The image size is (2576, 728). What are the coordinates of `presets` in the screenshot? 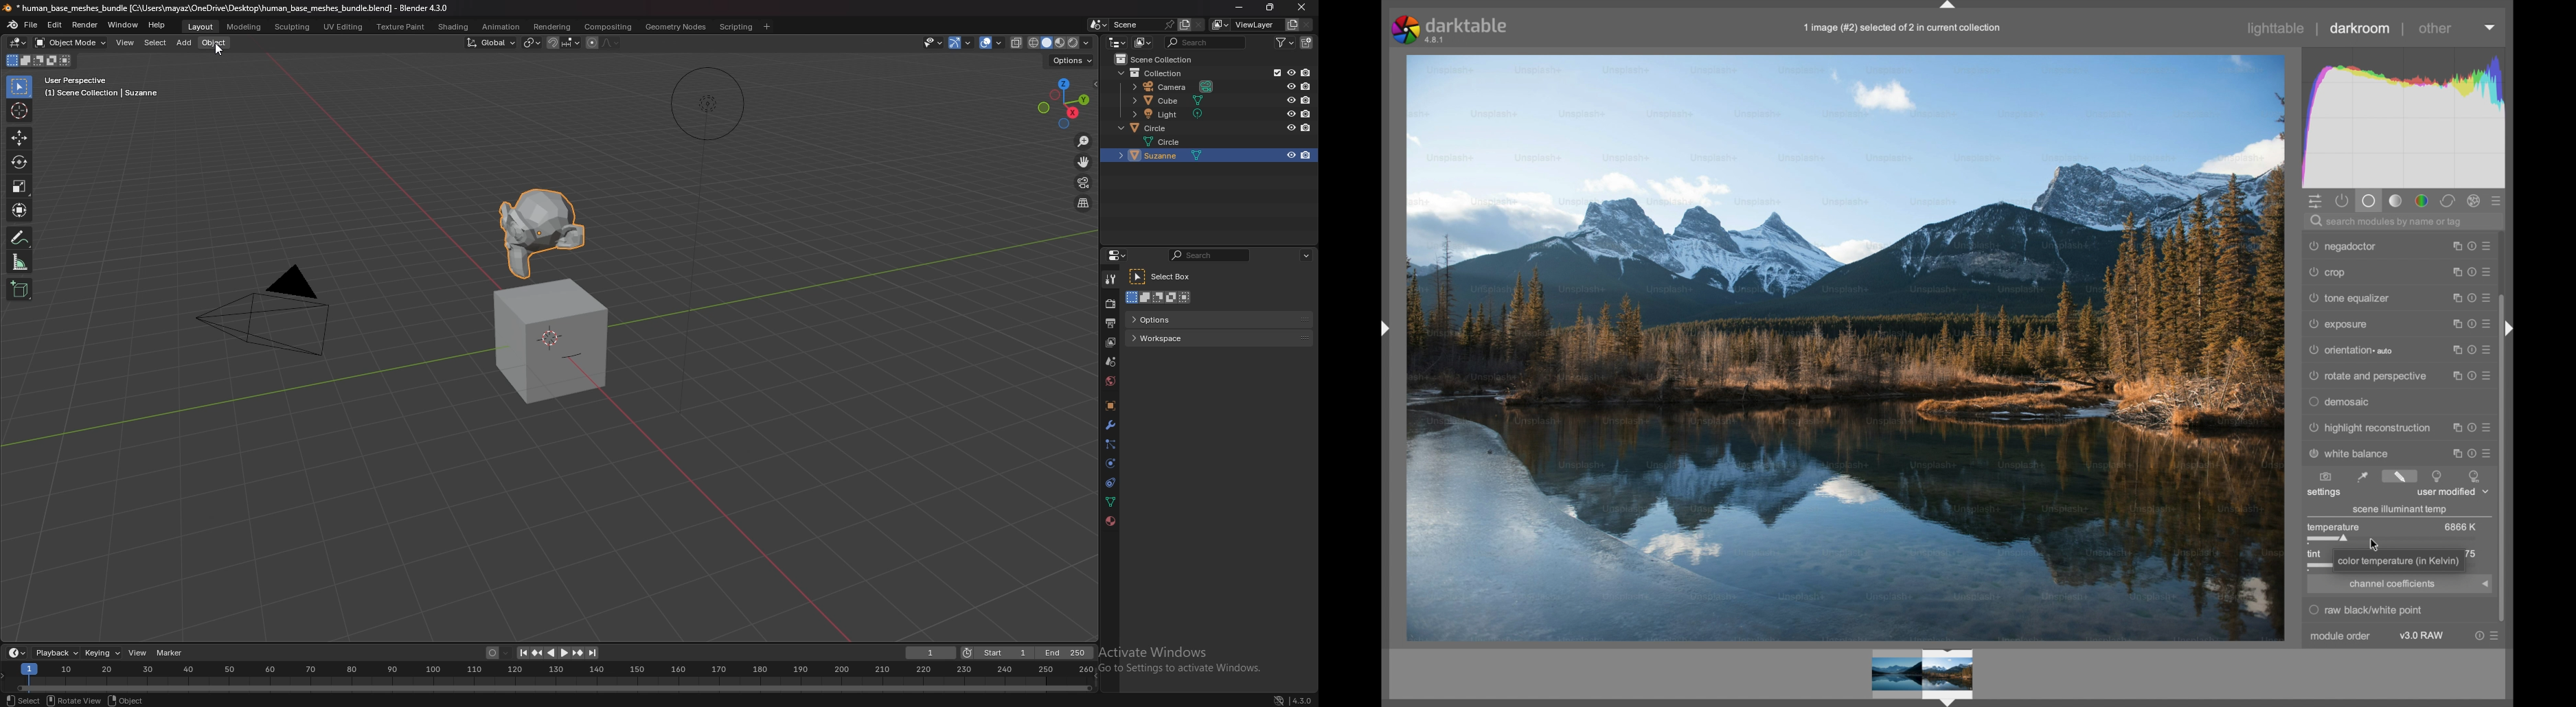 It's located at (2487, 295).